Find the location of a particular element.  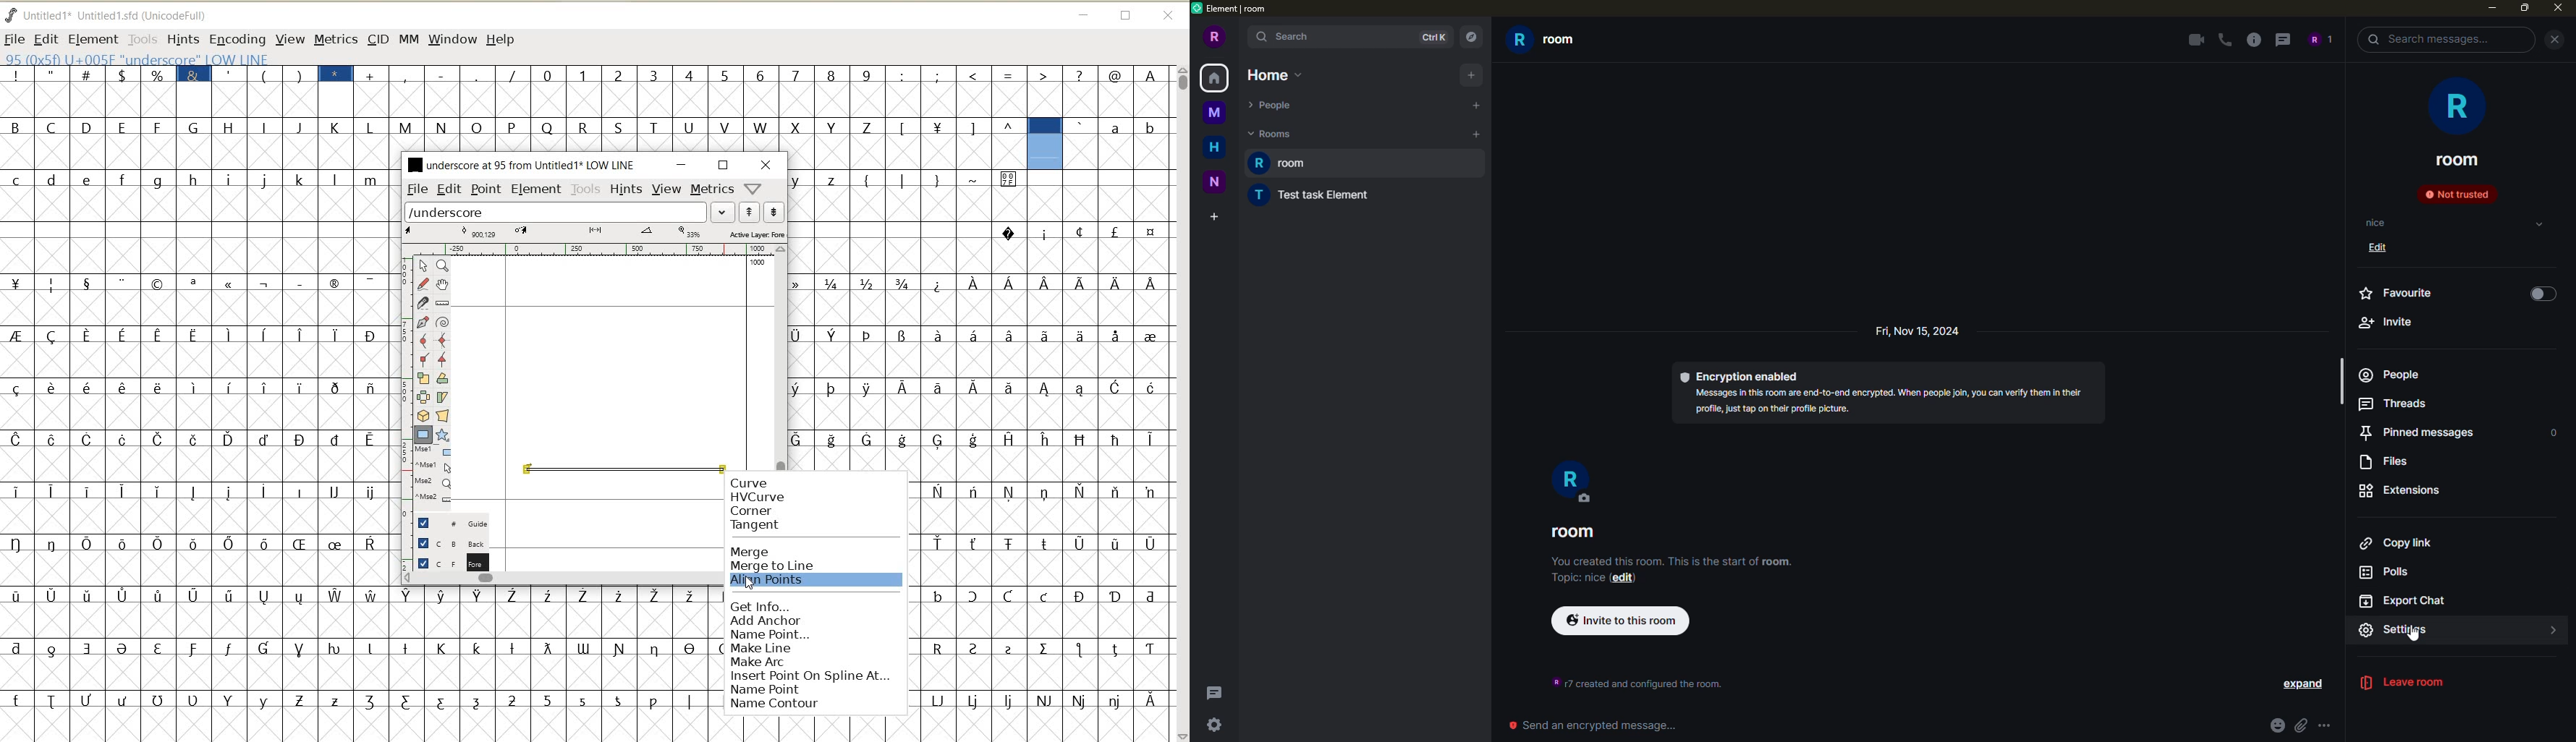

start a chat is located at coordinates (1473, 105).